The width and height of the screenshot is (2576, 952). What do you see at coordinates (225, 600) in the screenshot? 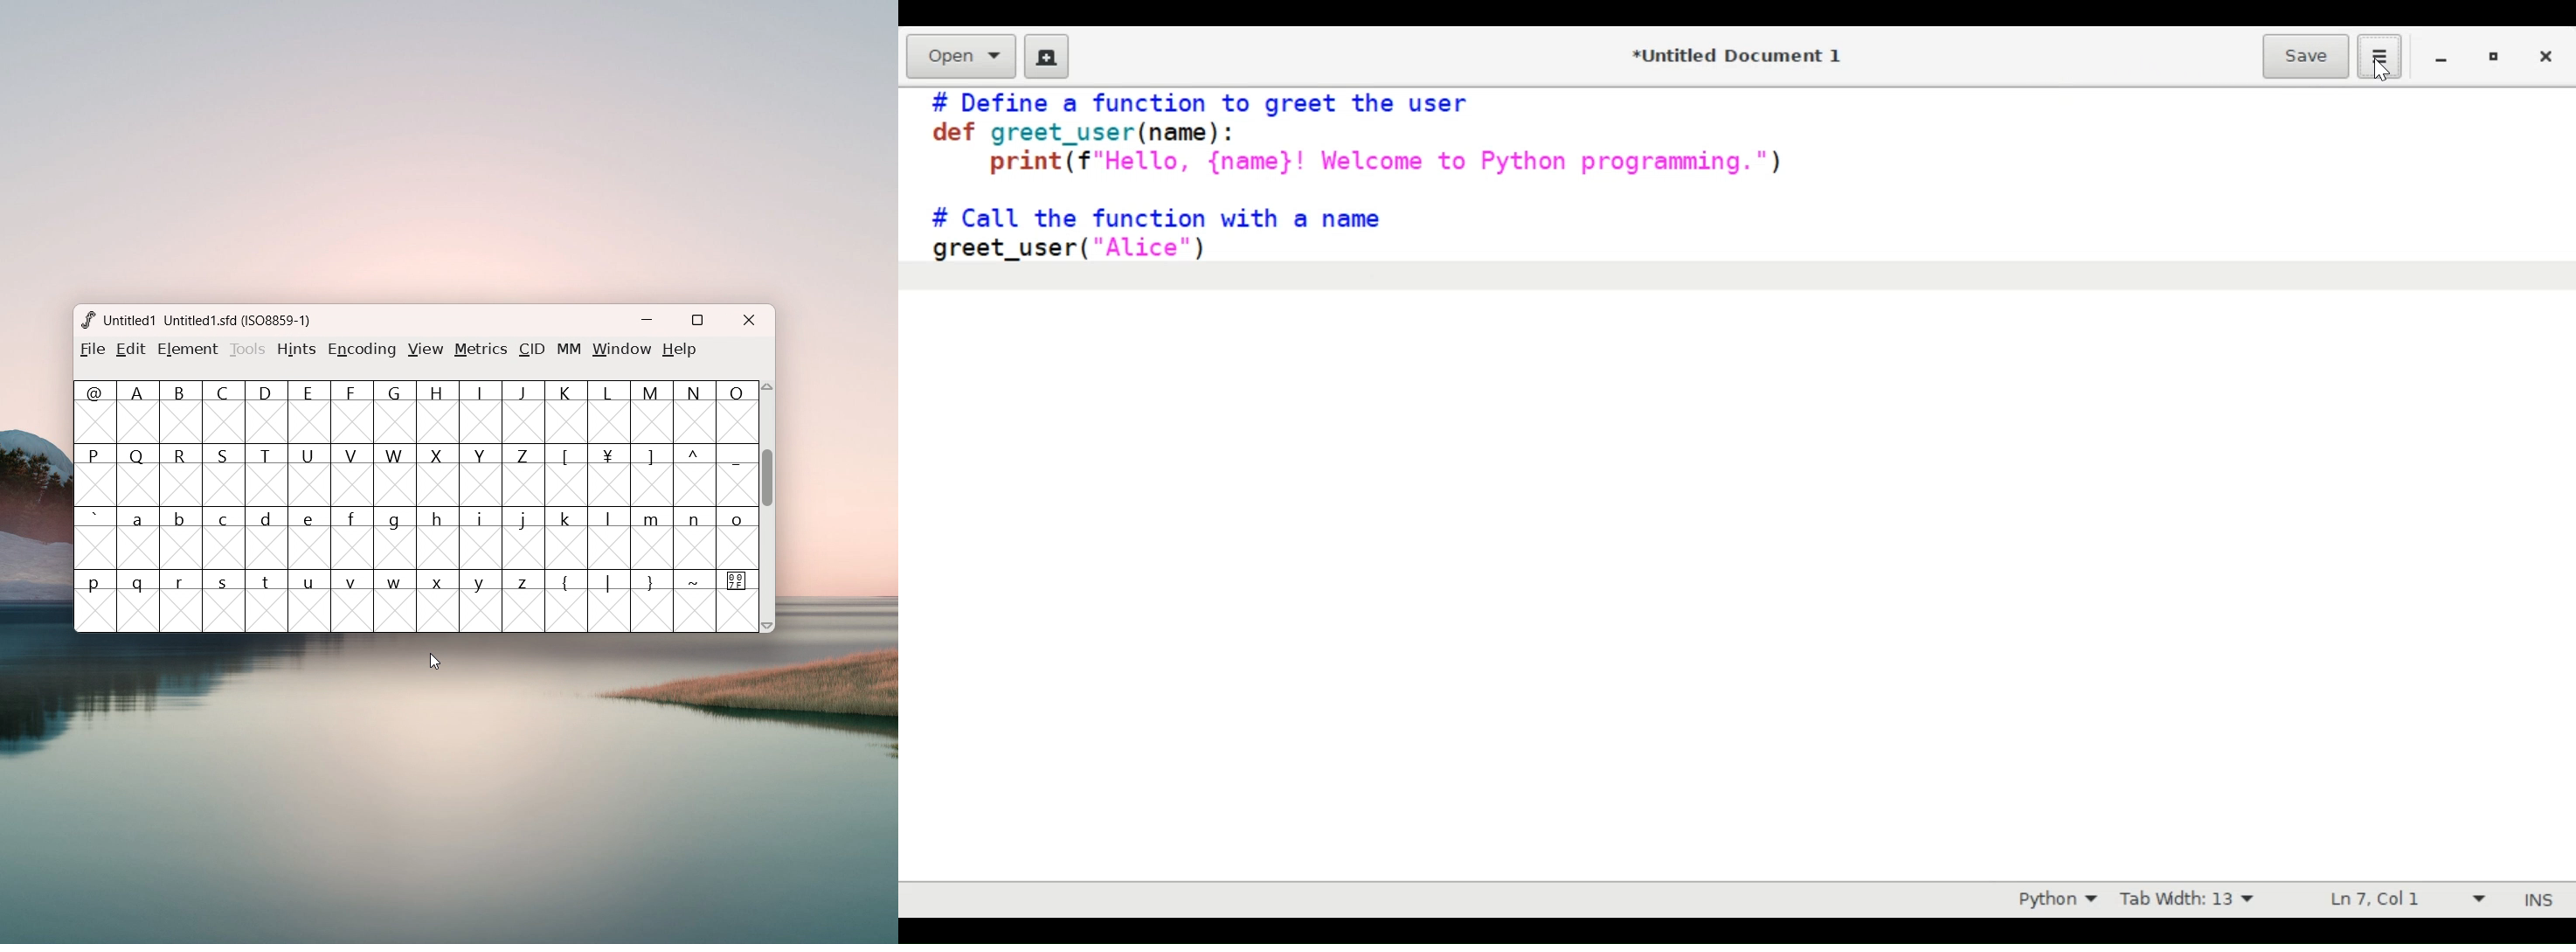
I see `s` at bounding box center [225, 600].